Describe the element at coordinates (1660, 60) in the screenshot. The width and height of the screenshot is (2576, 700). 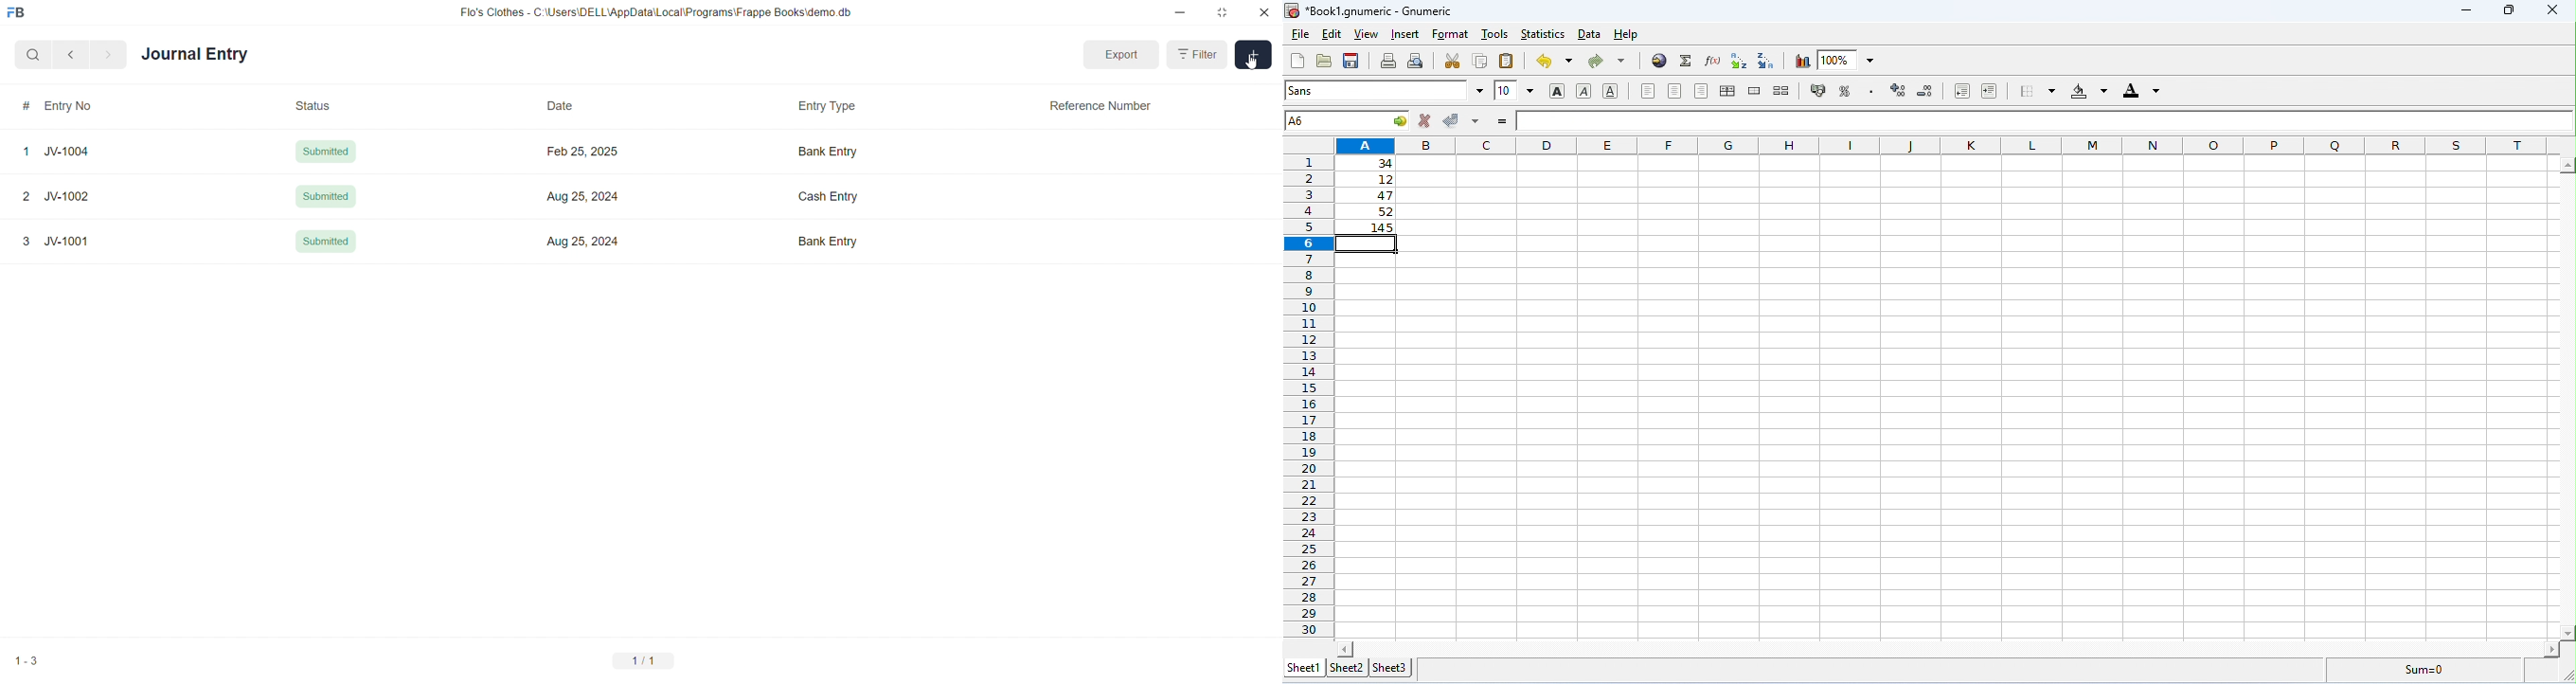
I see `insert hyperlink` at that location.